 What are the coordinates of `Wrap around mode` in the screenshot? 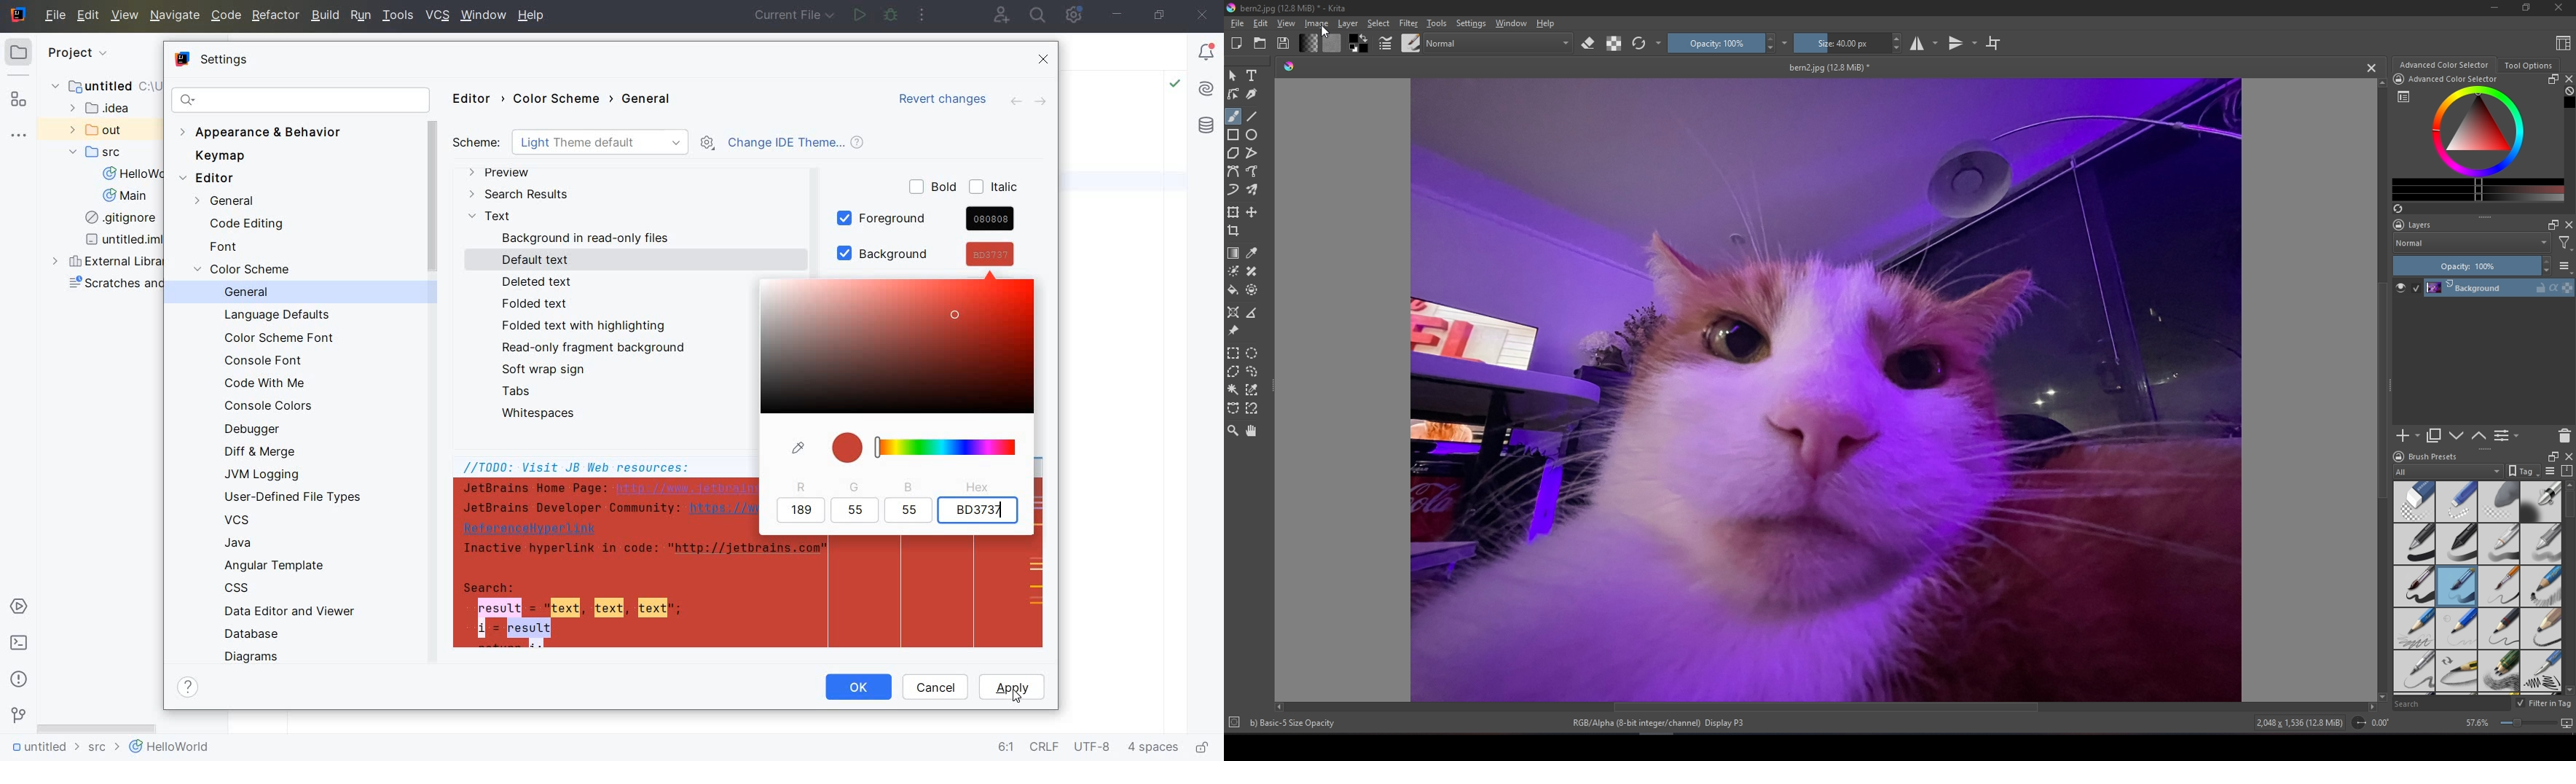 It's located at (1994, 44).